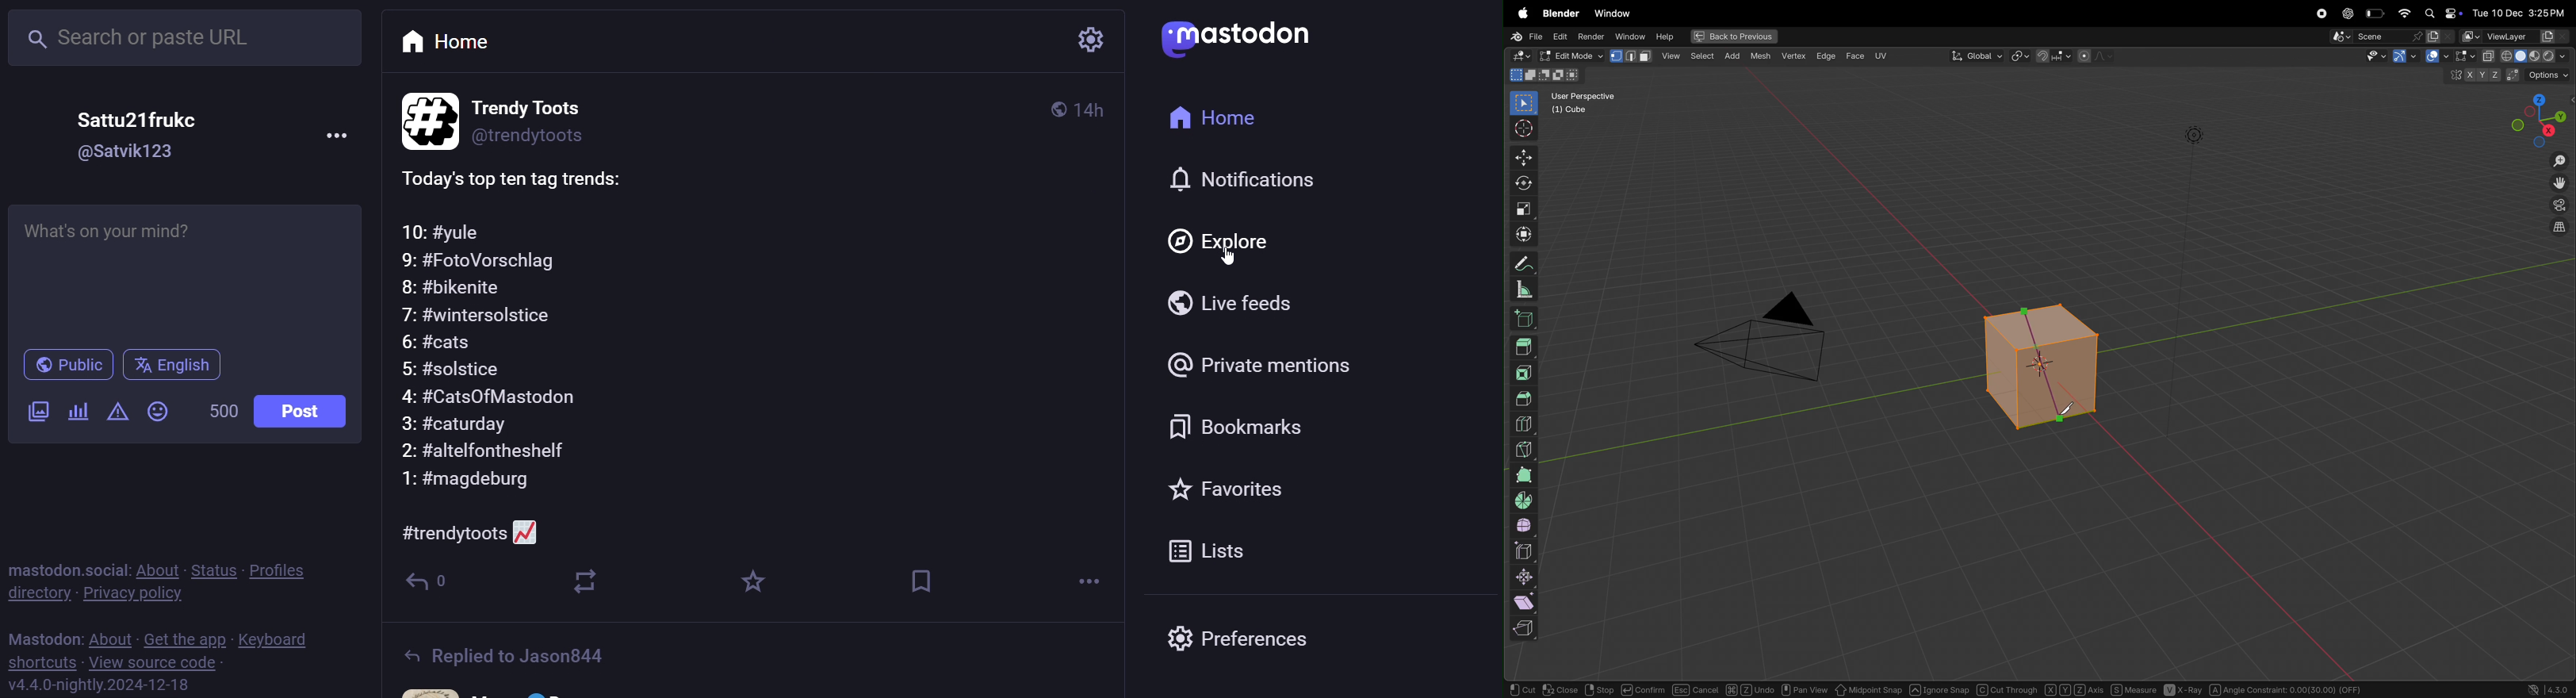  I want to click on public, so click(66, 366).